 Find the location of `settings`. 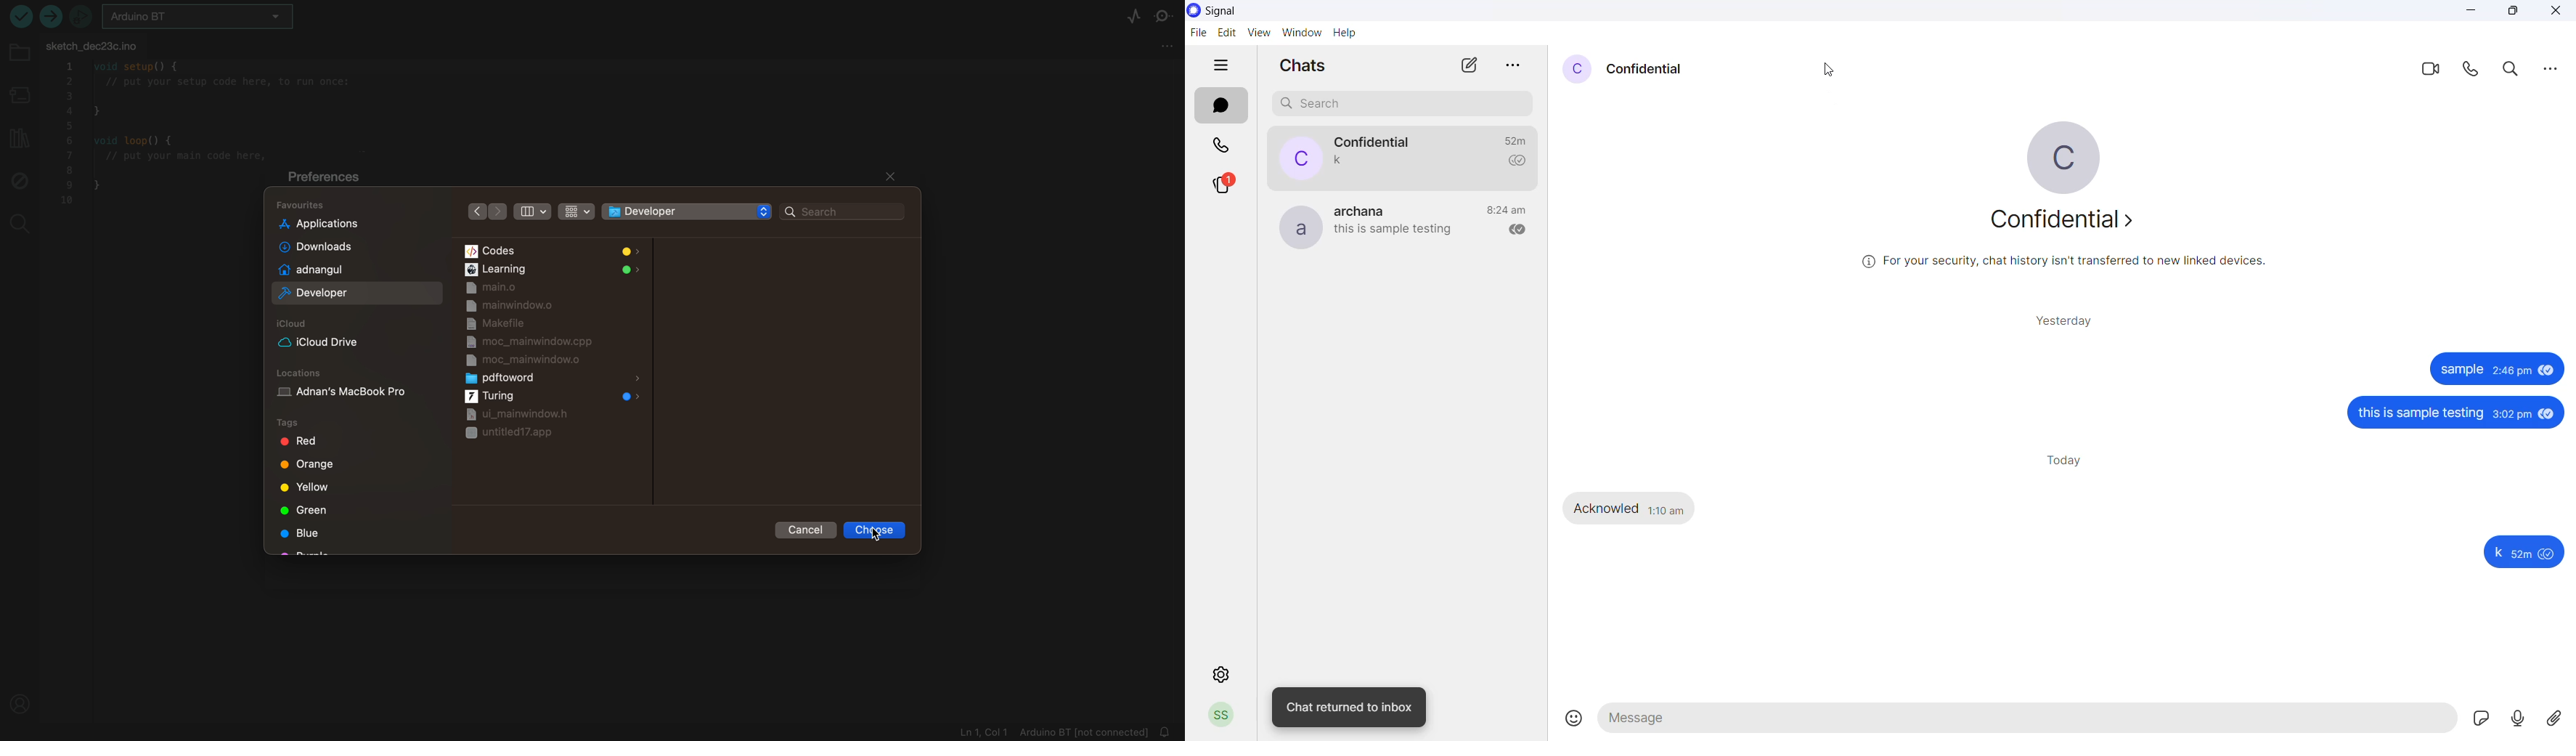

settings is located at coordinates (1223, 673).